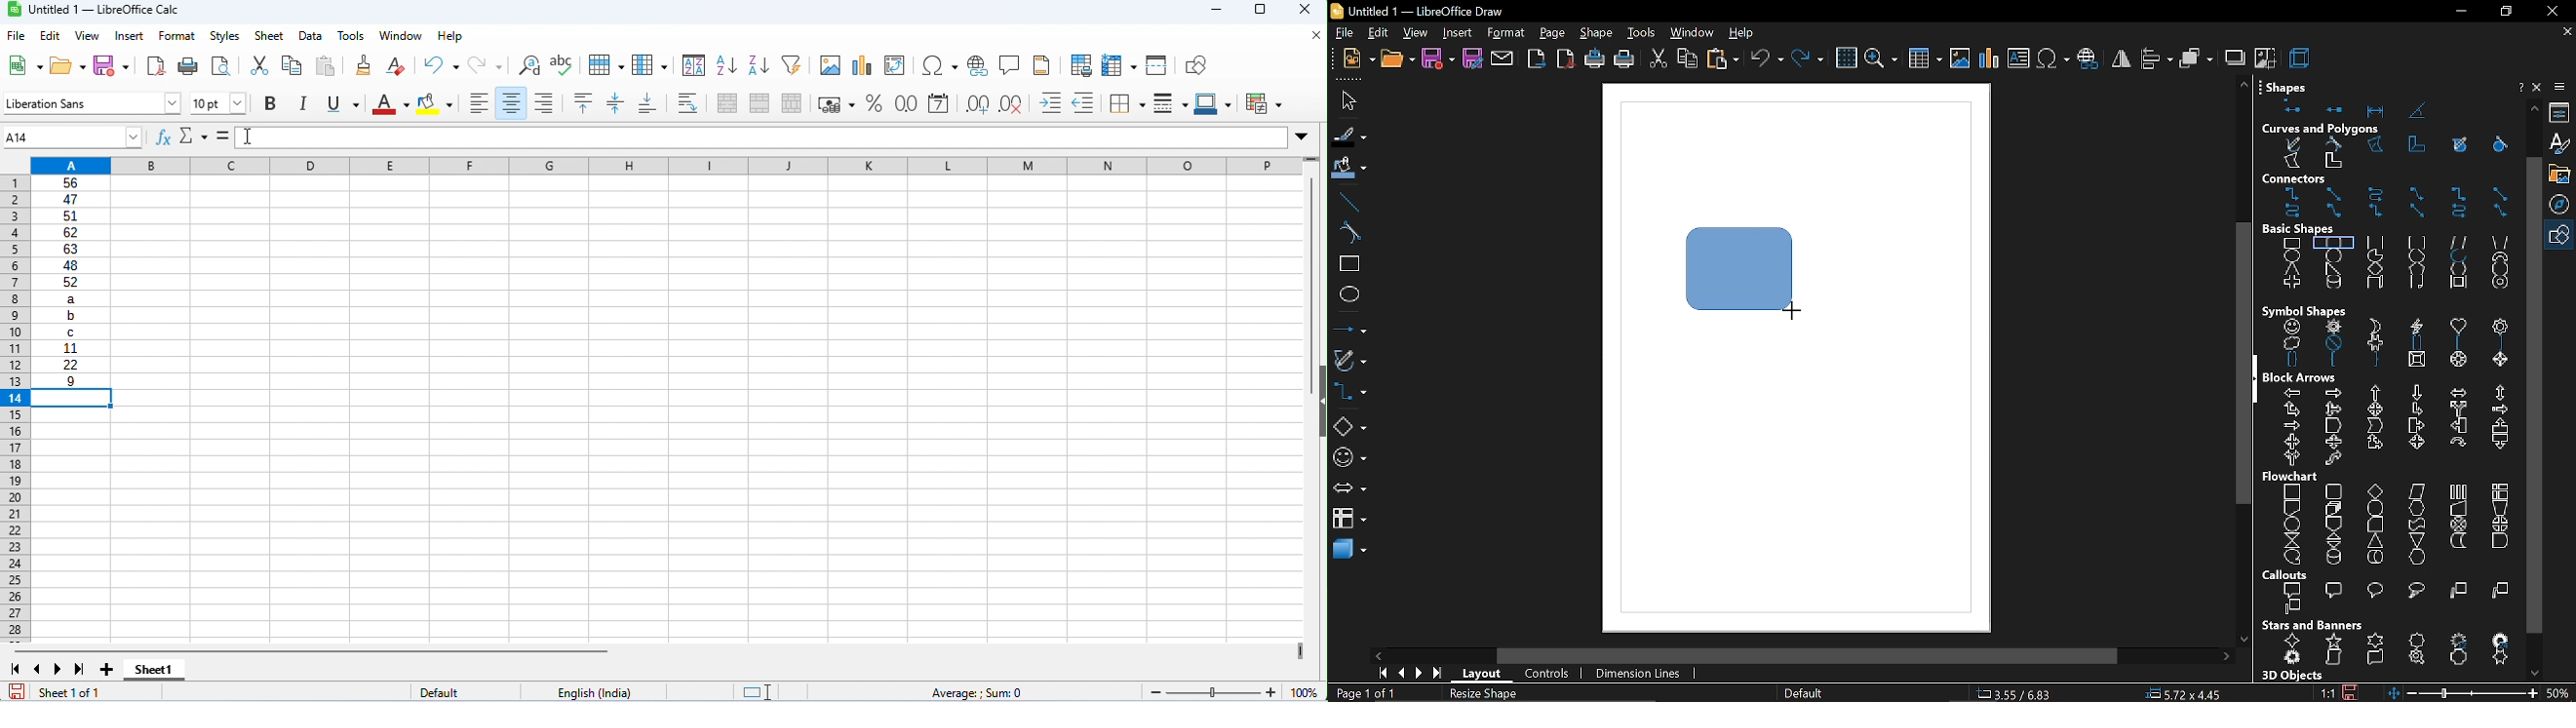 The height and width of the screenshot is (728, 2576). Describe the element at coordinates (2244, 84) in the screenshot. I see `scroll up` at that location.